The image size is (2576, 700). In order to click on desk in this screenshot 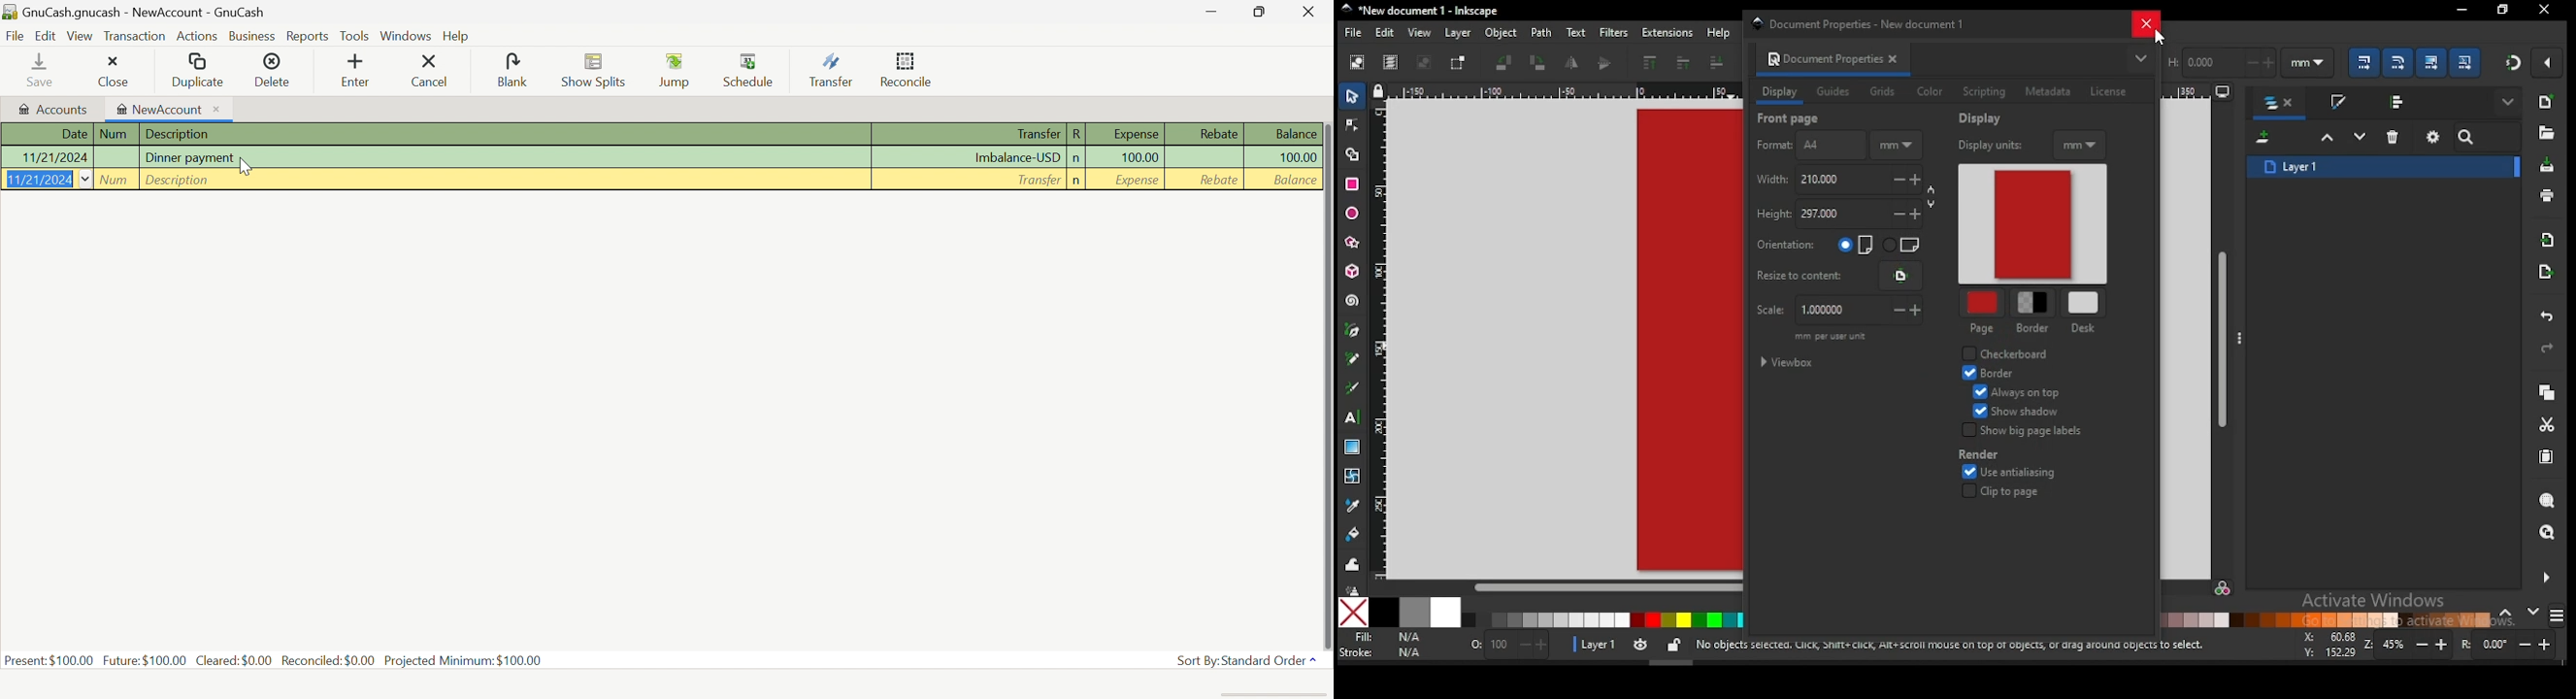, I will do `click(2086, 328)`.